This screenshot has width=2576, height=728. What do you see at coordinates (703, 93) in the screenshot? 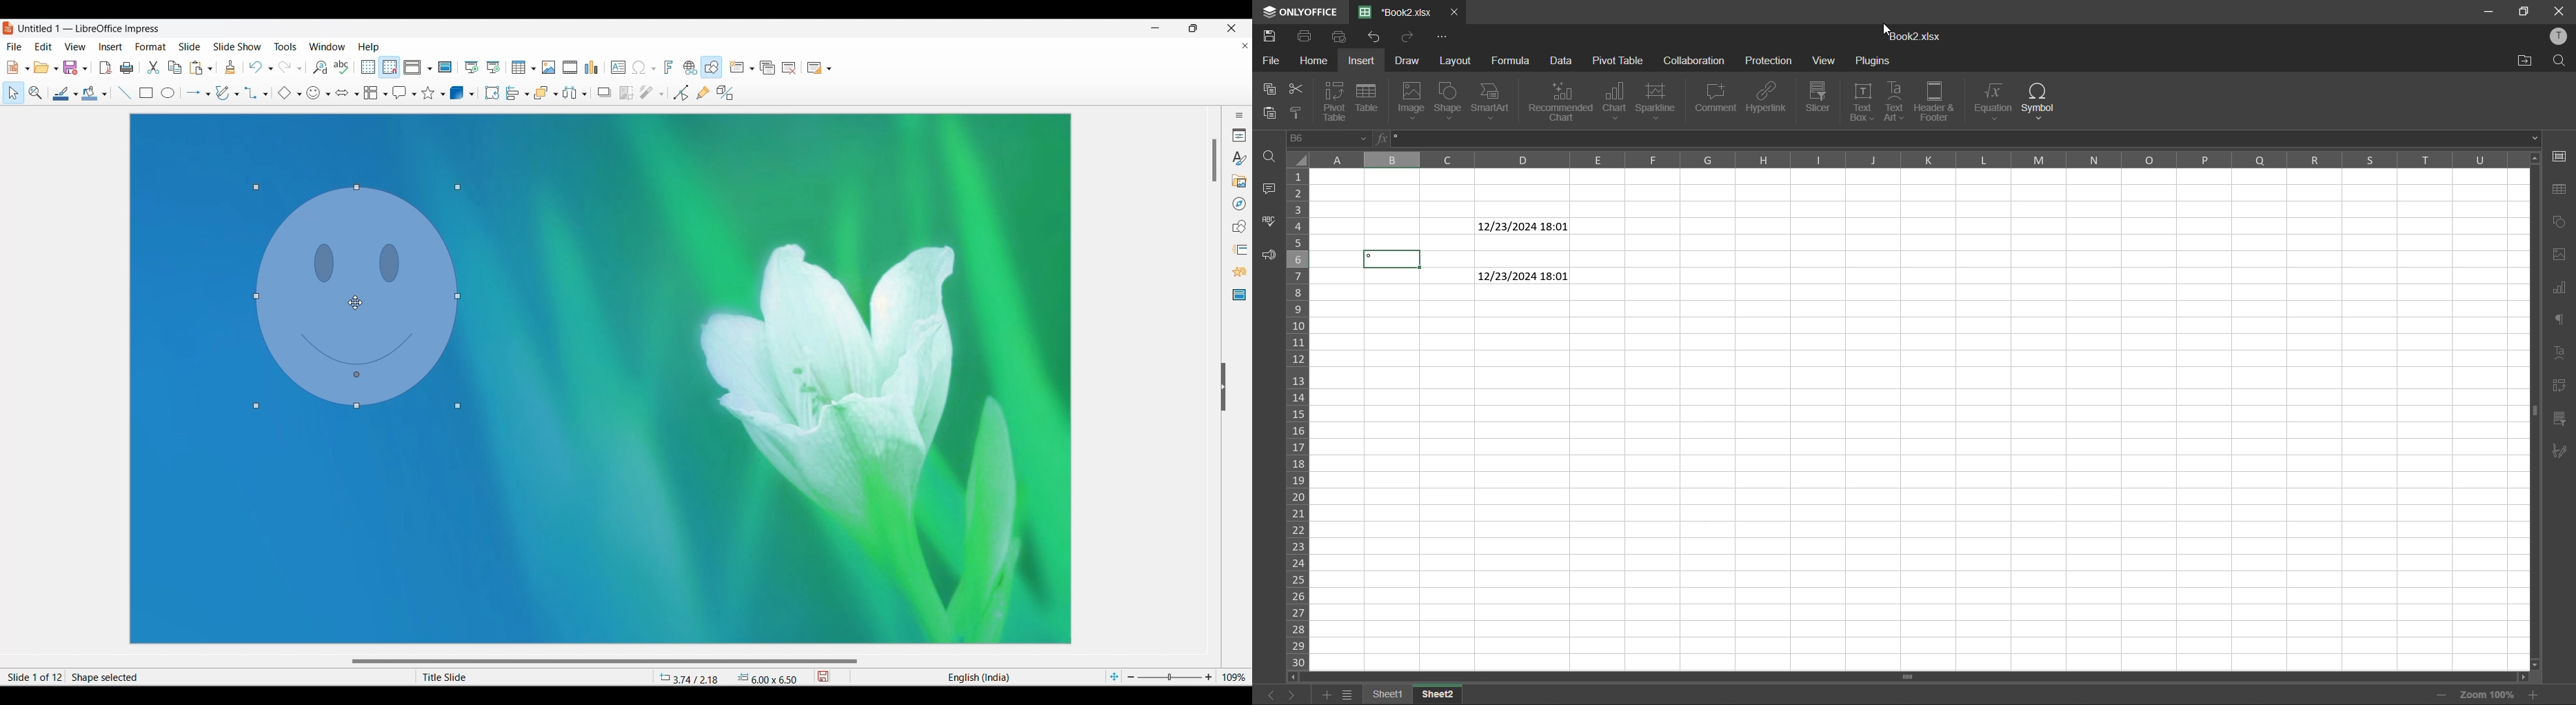
I see `Show gluepoint functions` at bounding box center [703, 93].